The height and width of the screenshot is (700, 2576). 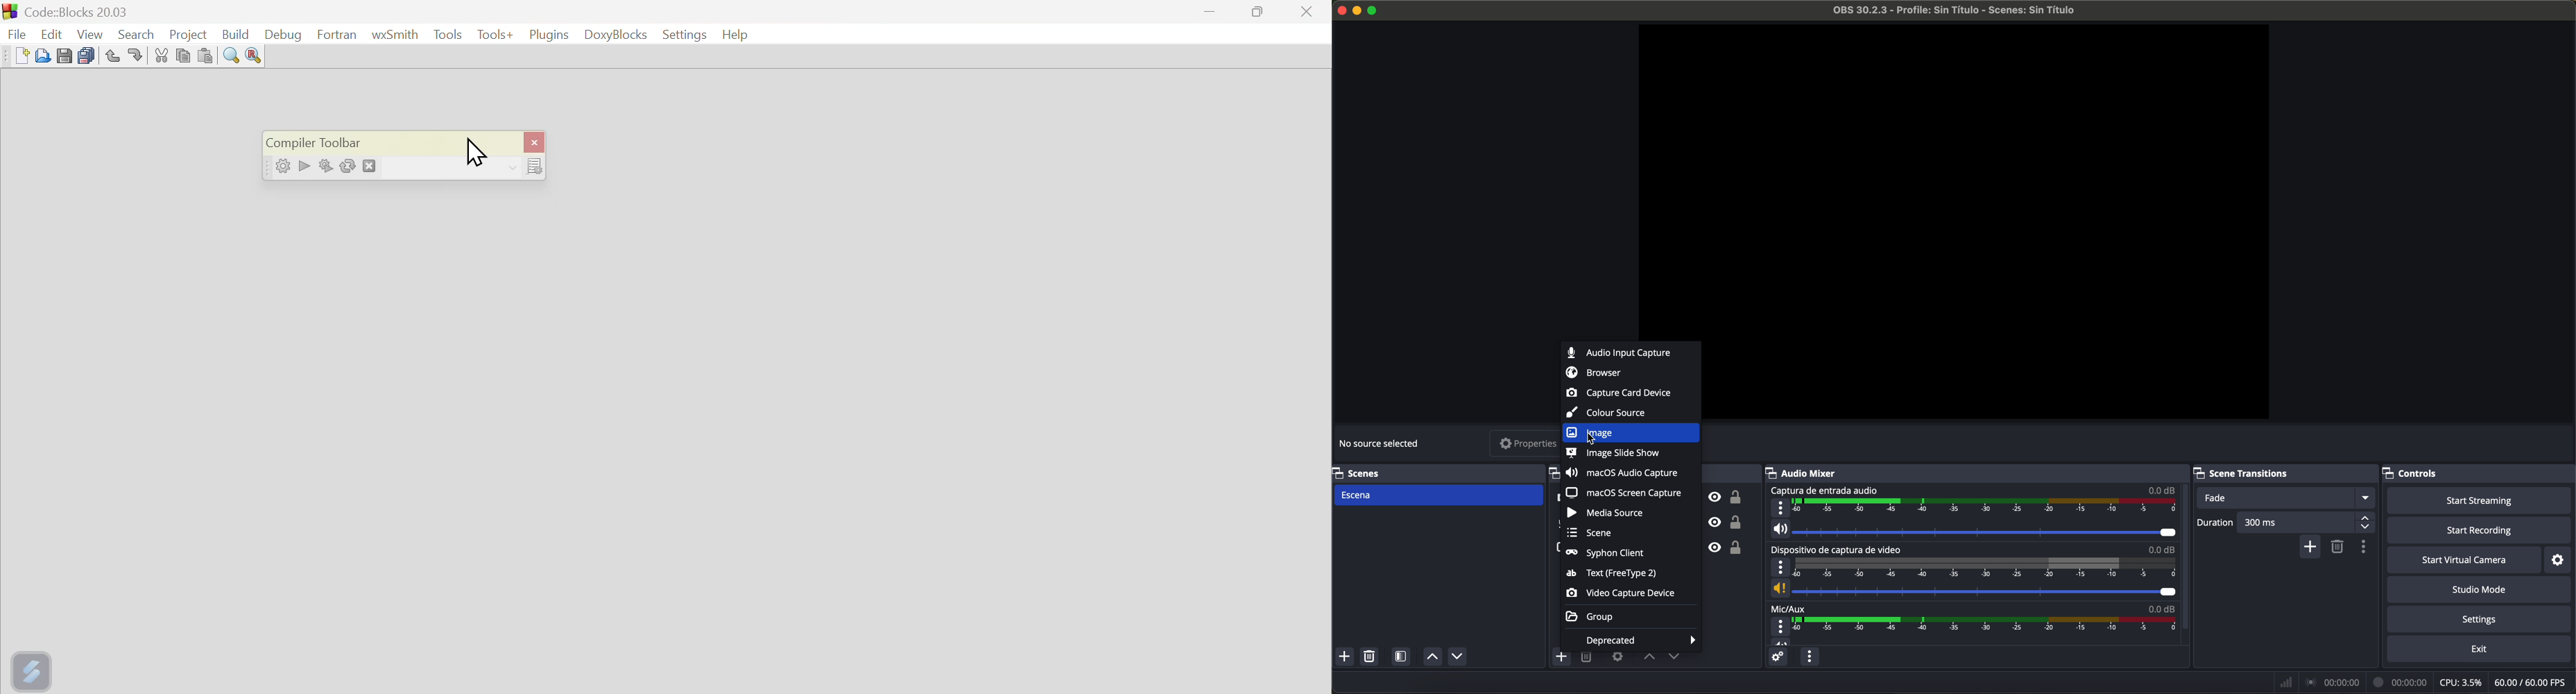 What do you see at coordinates (1620, 393) in the screenshot?
I see `capture card device` at bounding box center [1620, 393].